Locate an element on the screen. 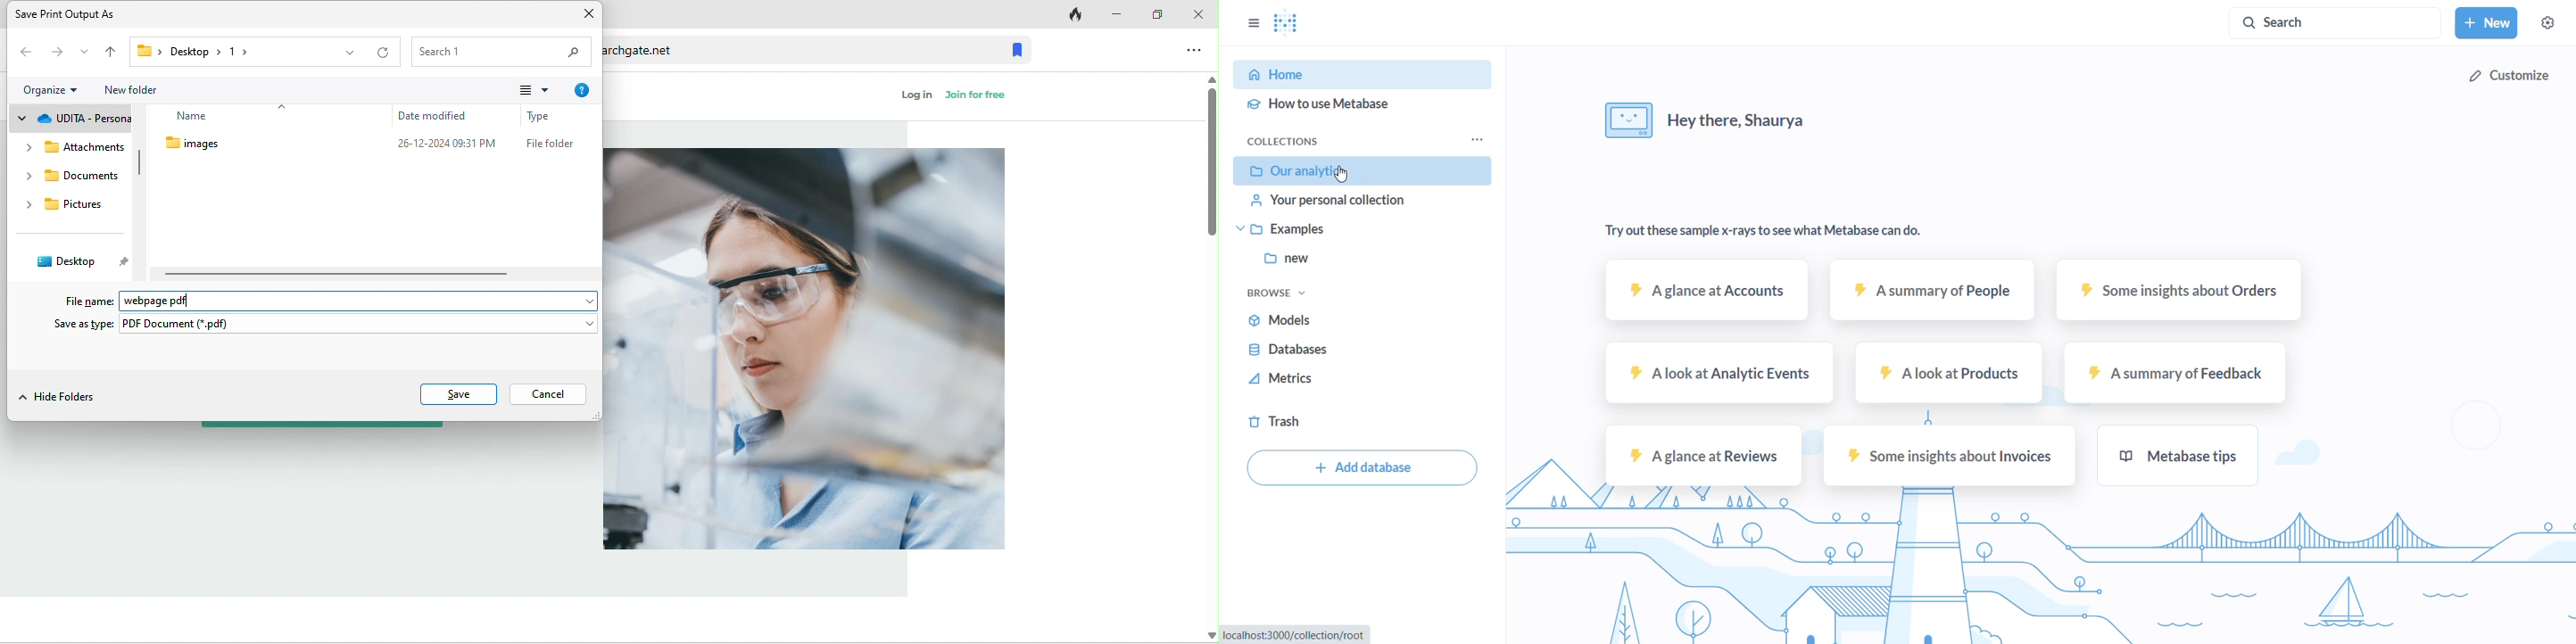 Image resolution: width=2576 pixels, height=644 pixels. show/hide sidebar is located at coordinates (1249, 22).